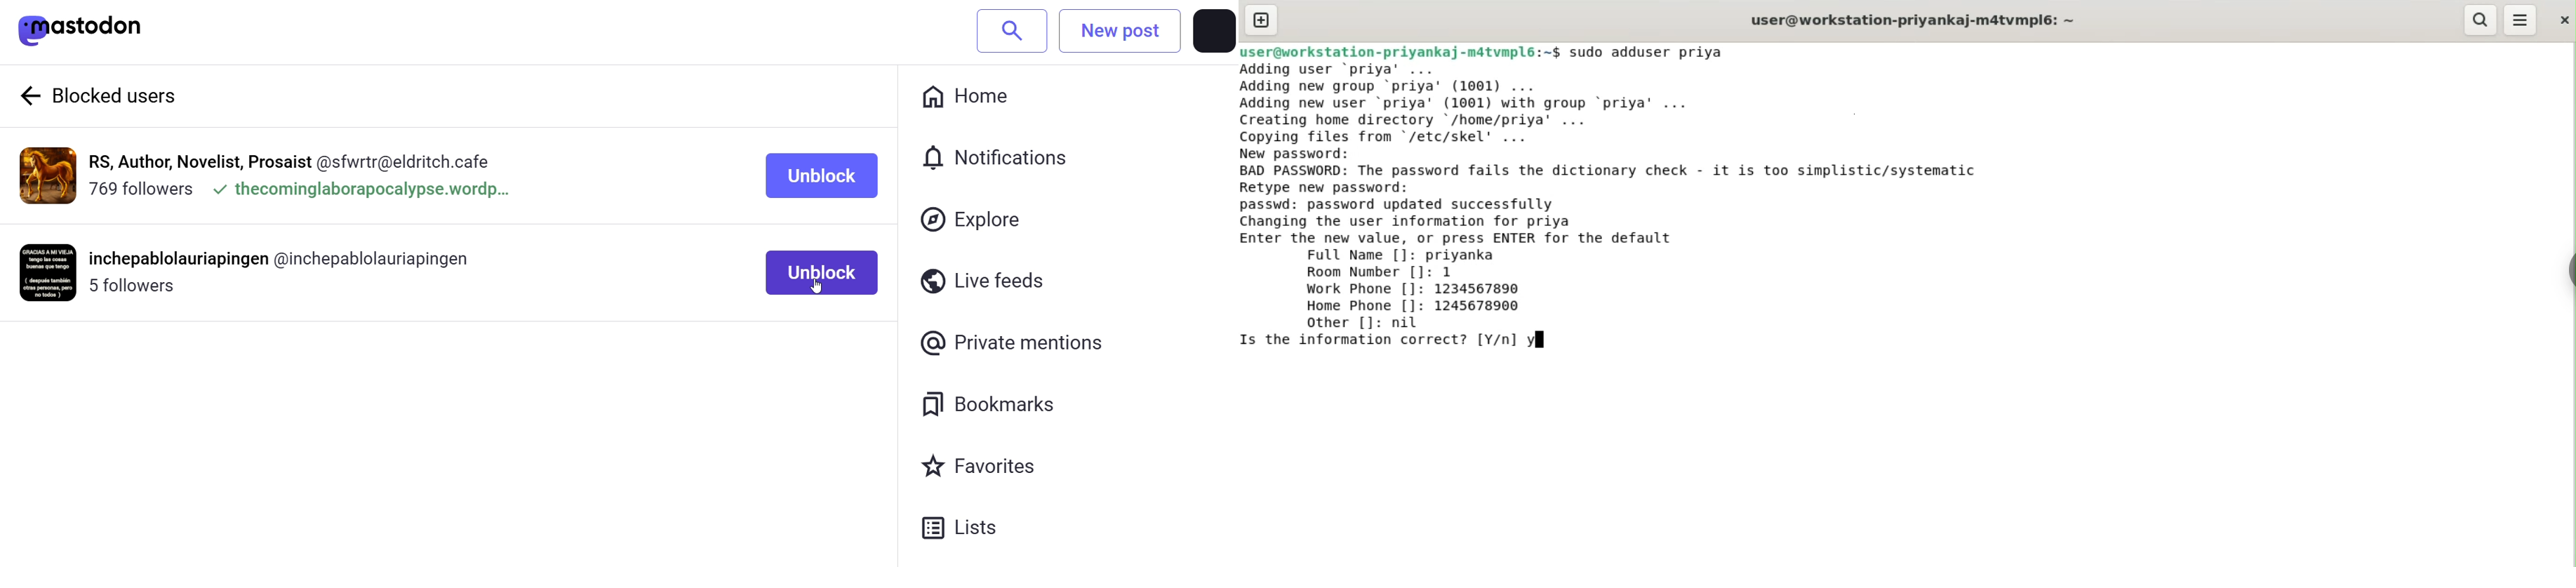  I want to click on BAD PASSWORD: The password fails the dictionary check. it is too simplistic/systematic, so click(1634, 171).